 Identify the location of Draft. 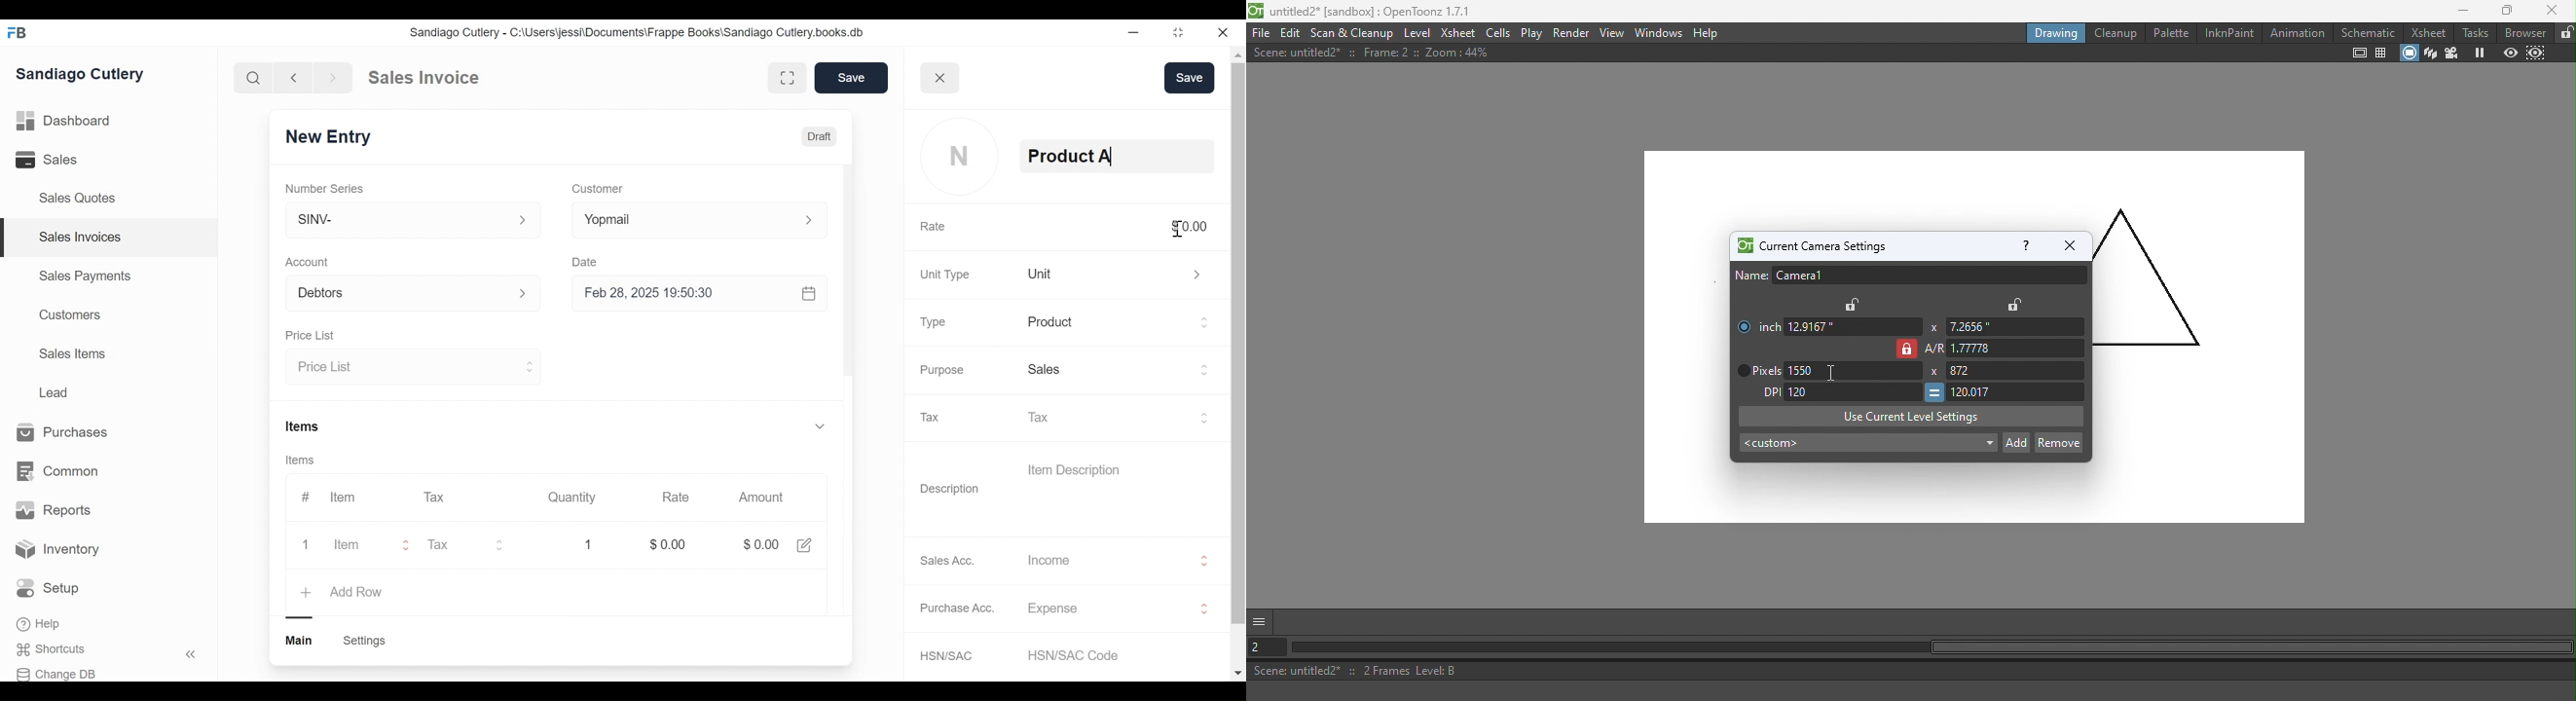
(820, 138).